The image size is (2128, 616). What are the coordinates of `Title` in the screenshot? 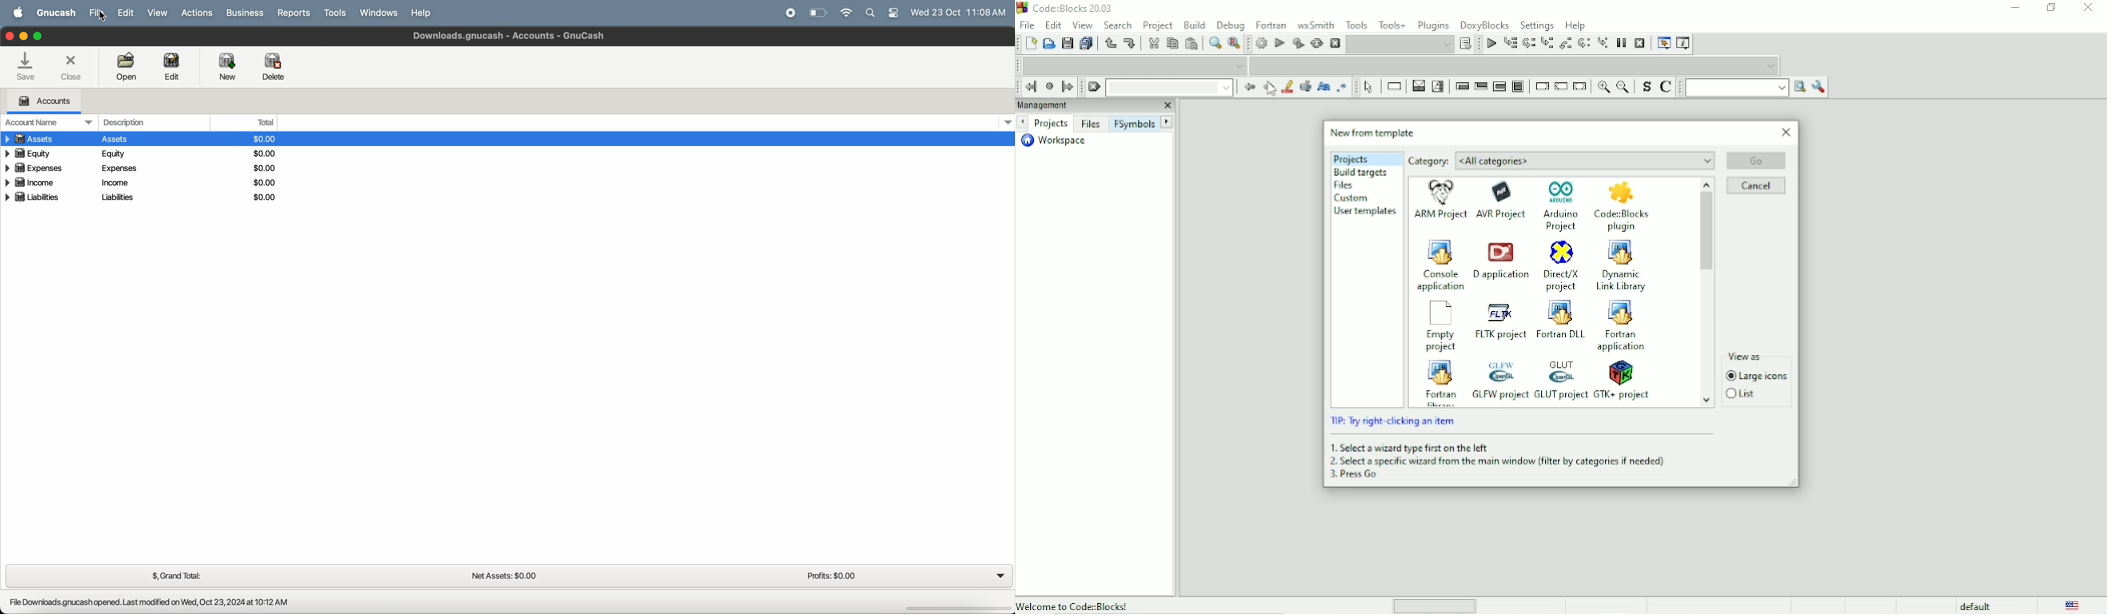 It's located at (1065, 8).